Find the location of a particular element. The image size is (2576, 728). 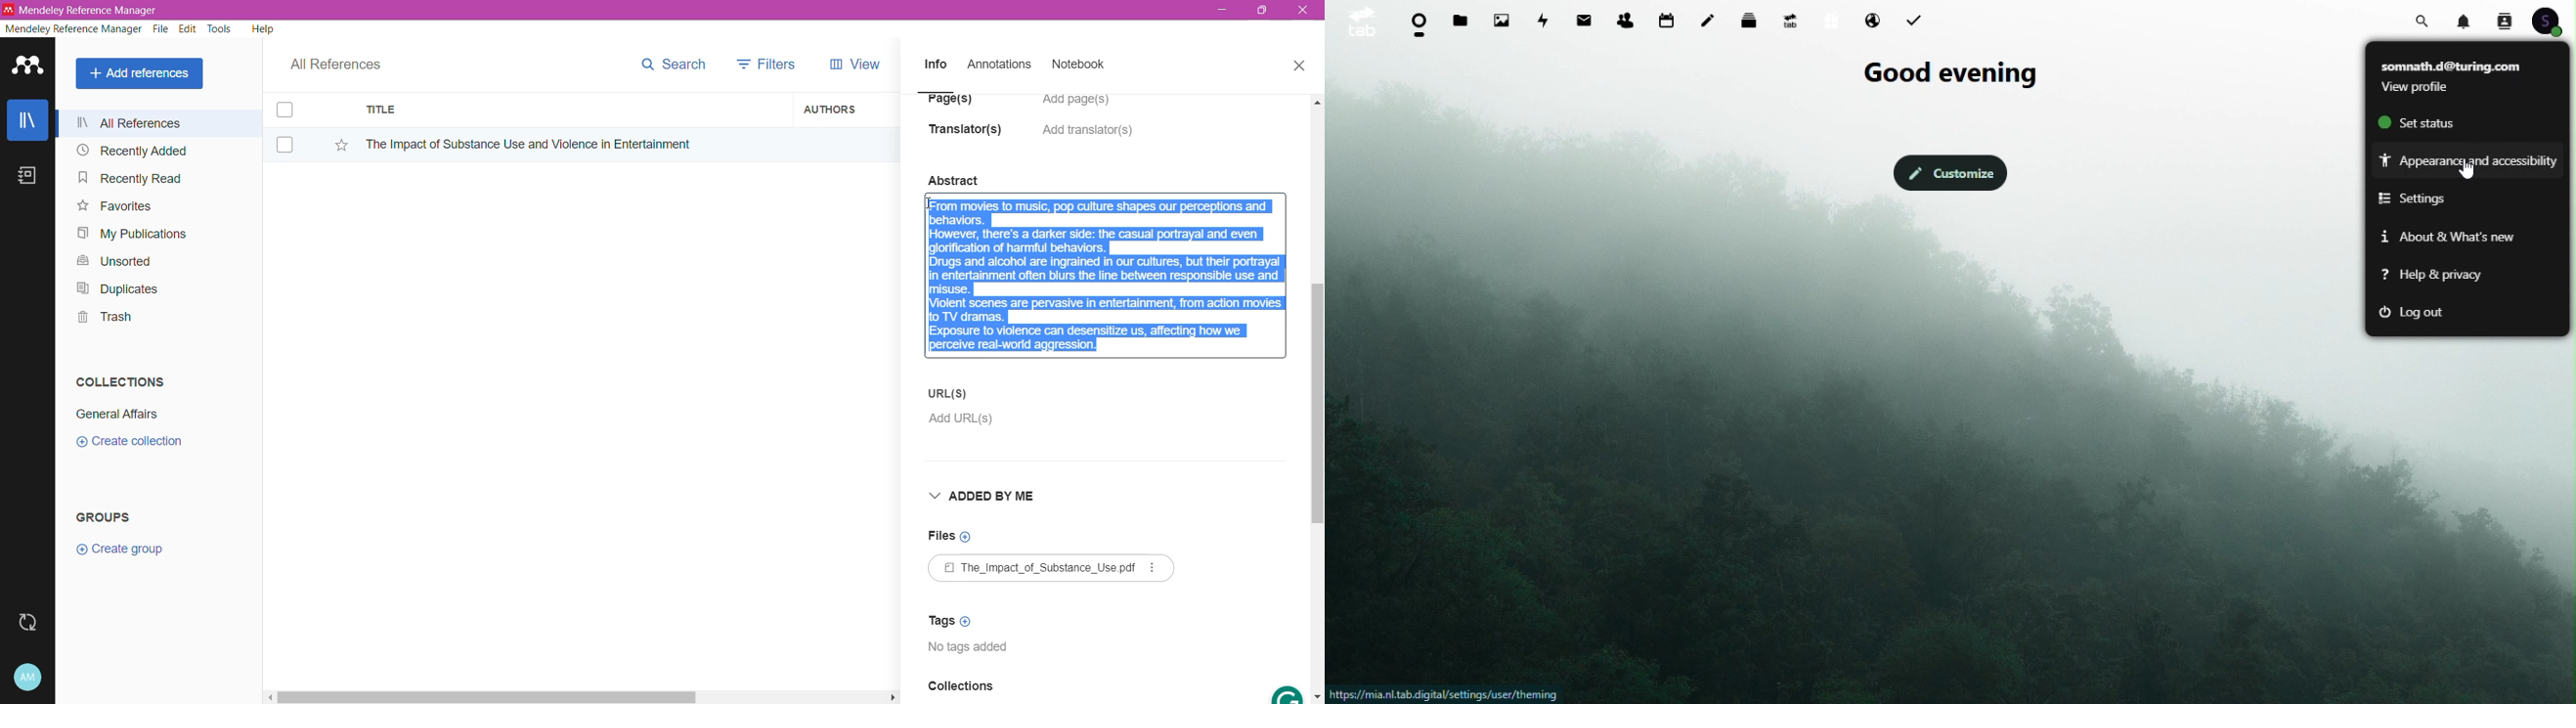

Calendar is located at coordinates (1667, 20).